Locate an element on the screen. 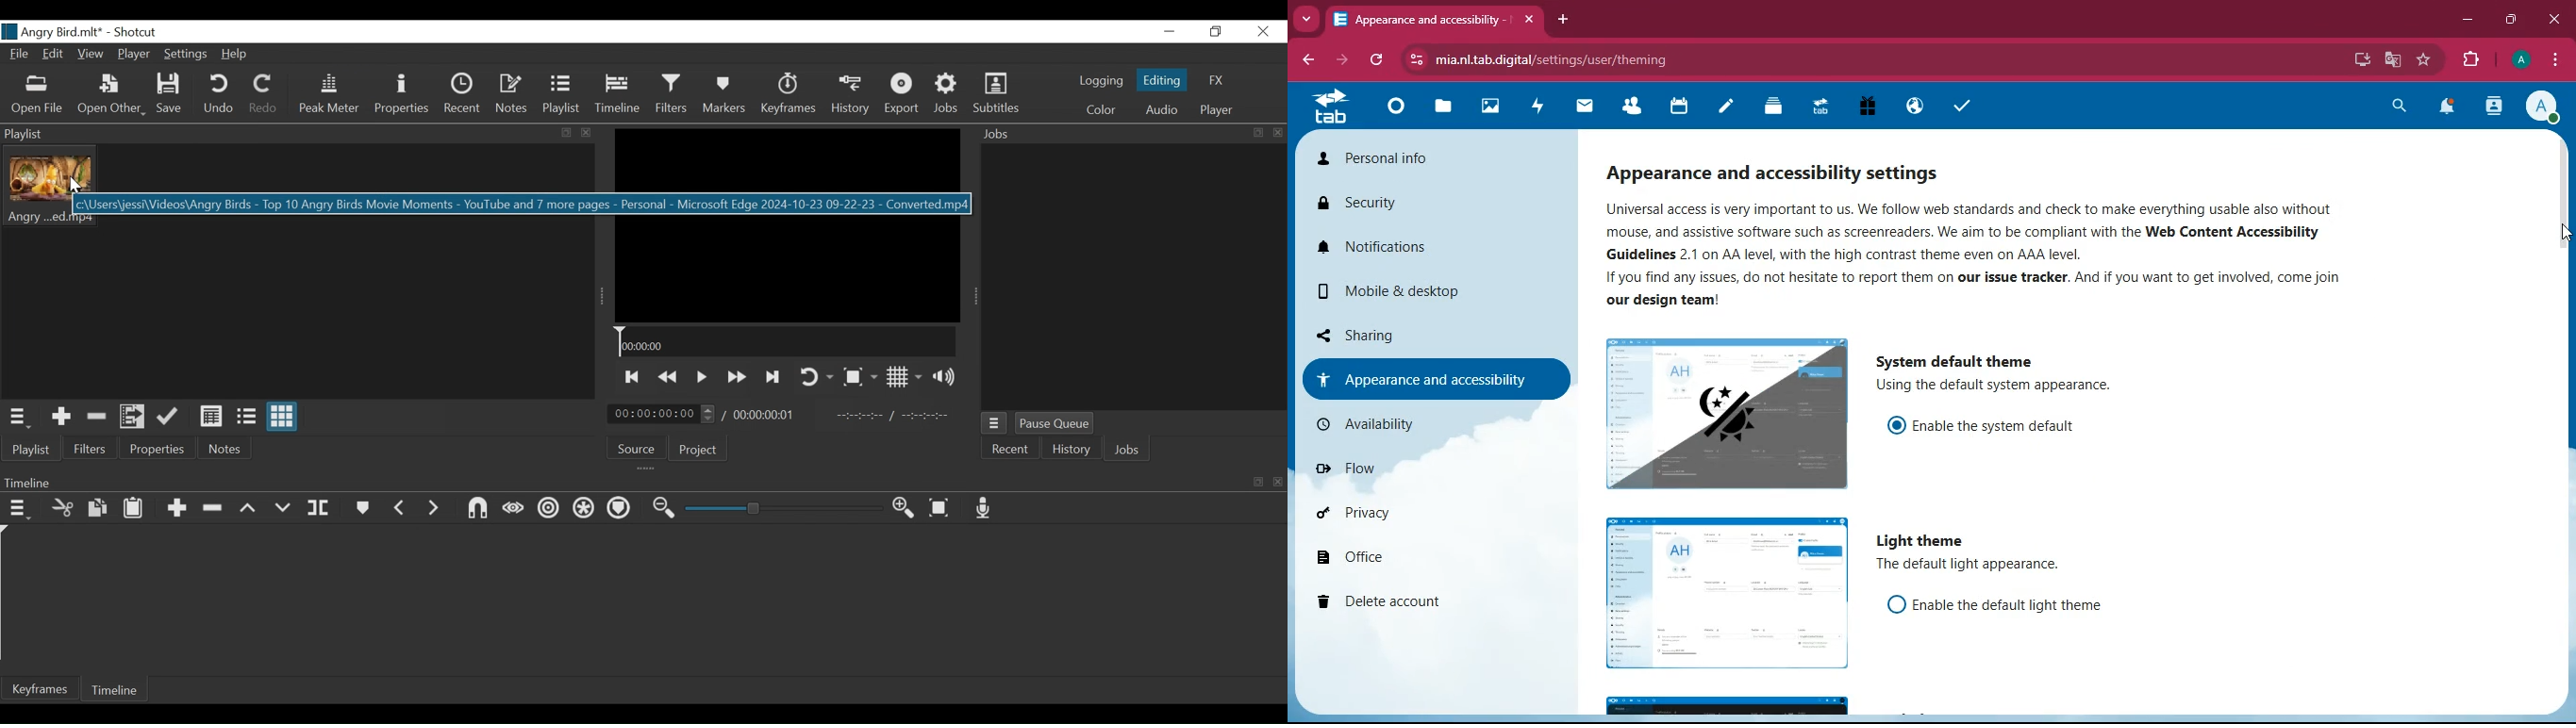 This screenshot has width=2576, height=728. Export is located at coordinates (903, 94).